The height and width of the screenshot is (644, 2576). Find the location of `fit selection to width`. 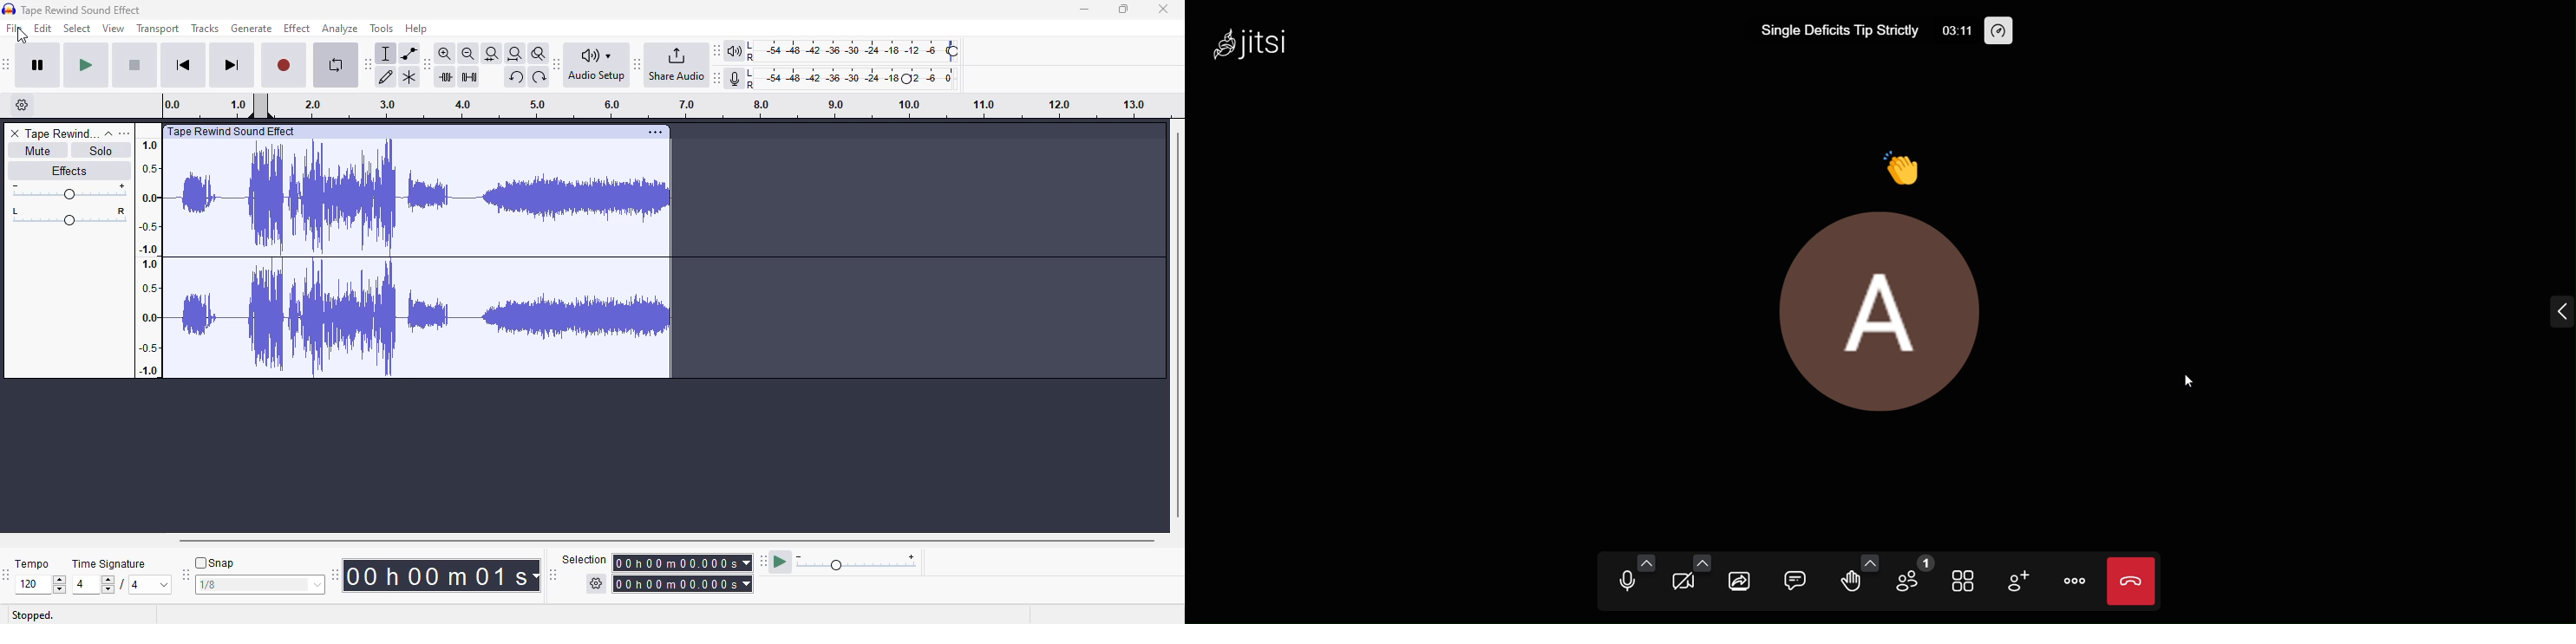

fit selection to width is located at coordinates (492, 53).